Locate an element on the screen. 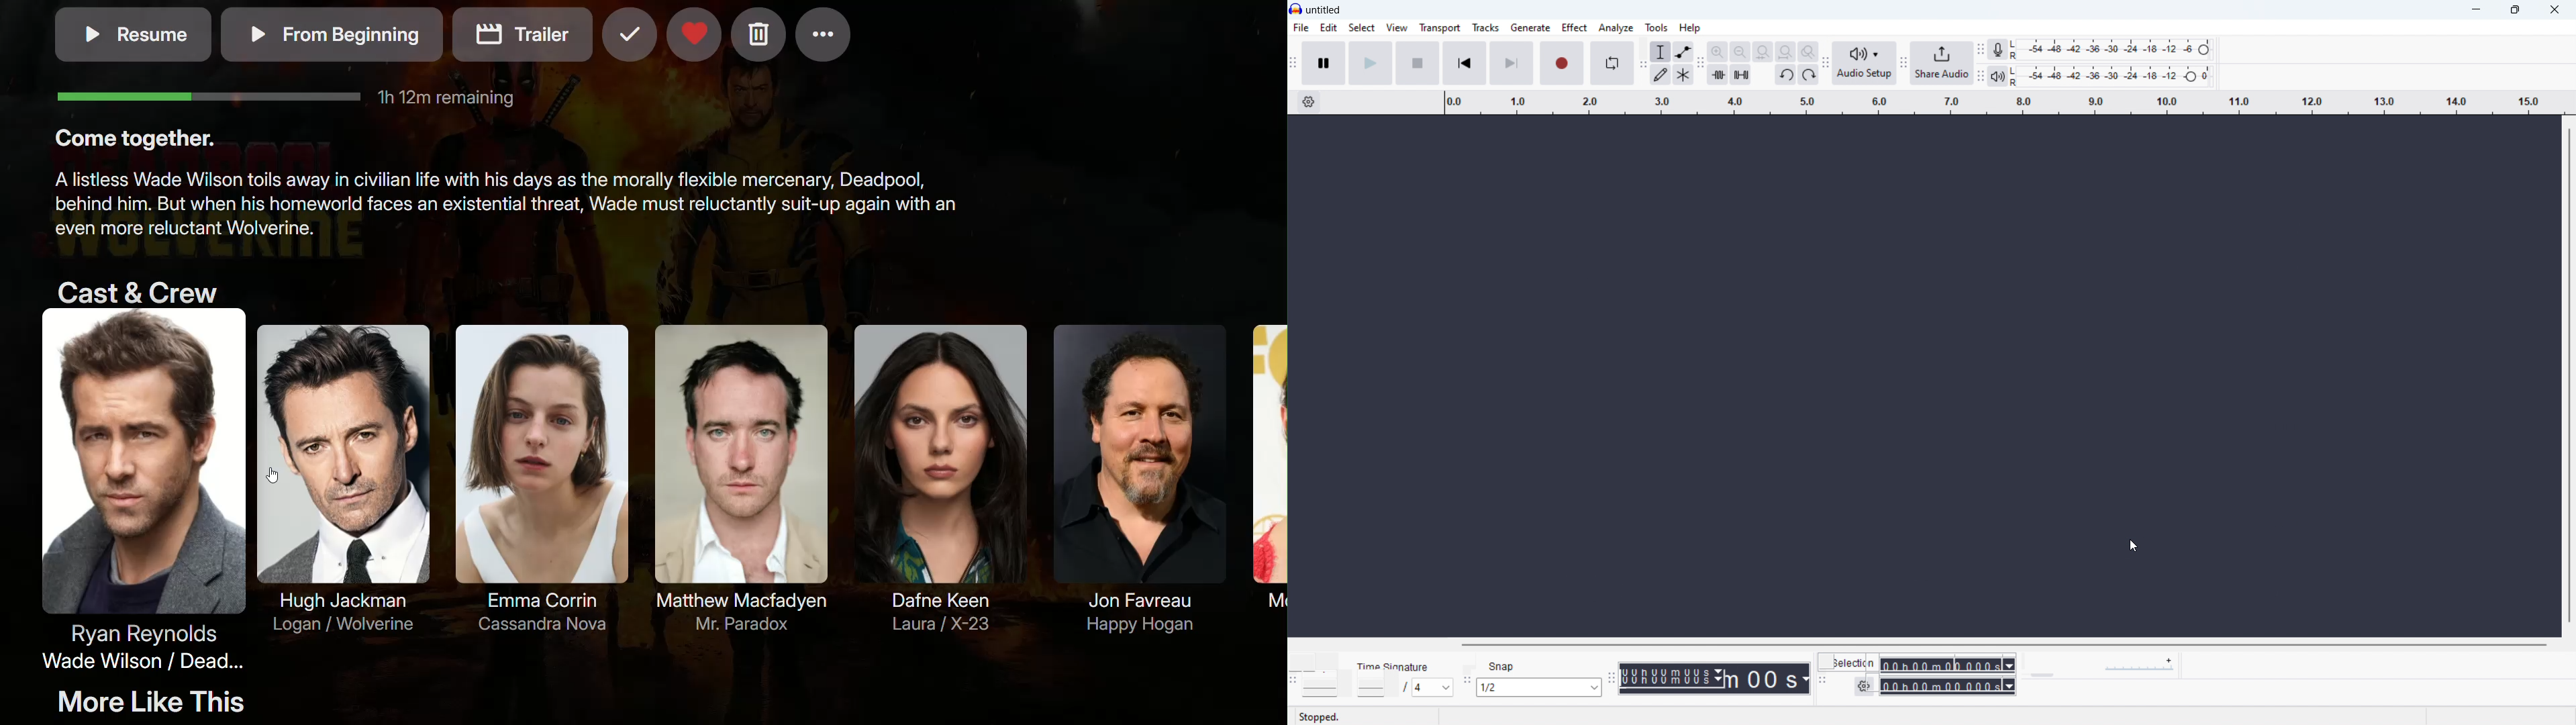  timeline settings is located at coordinates (1308, 103).